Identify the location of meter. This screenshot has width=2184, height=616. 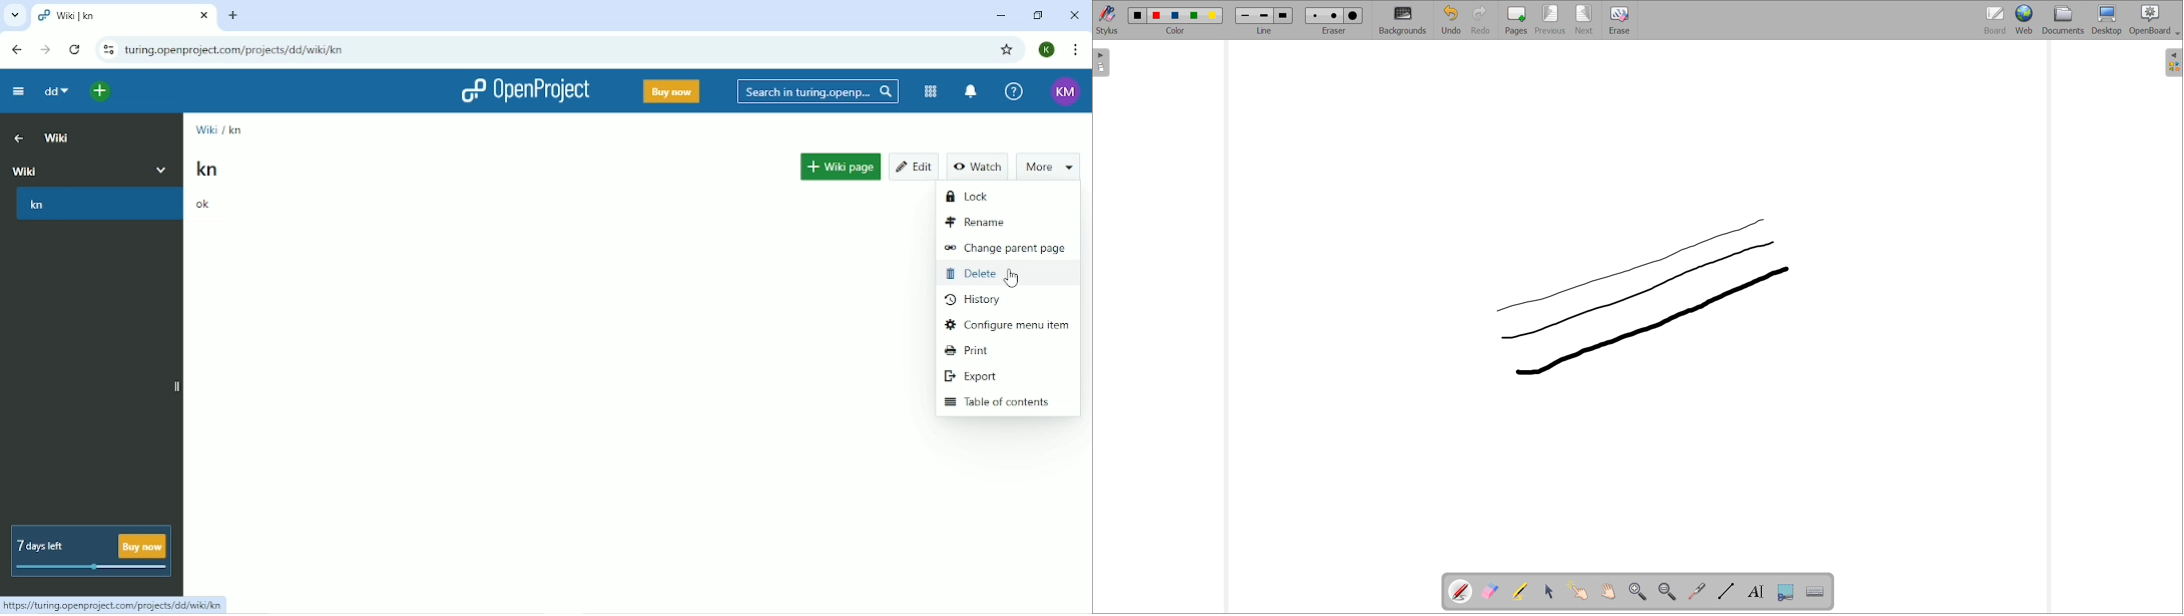
(88, 571).